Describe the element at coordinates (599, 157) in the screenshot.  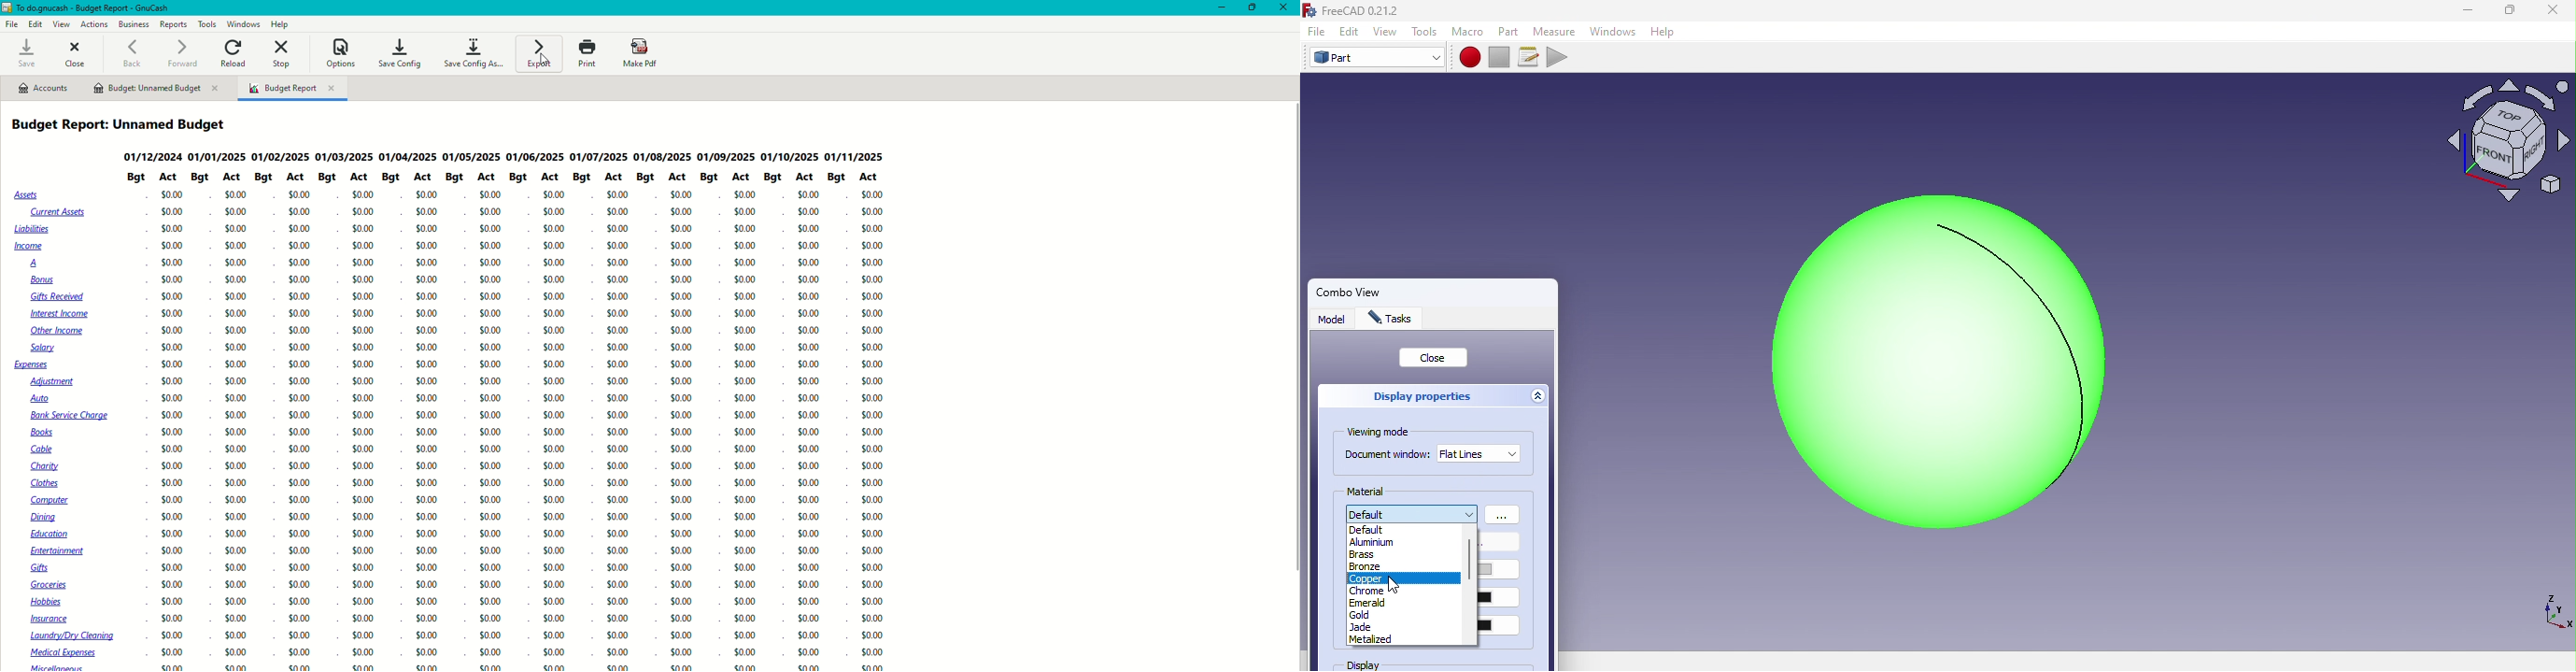
I see `01/07/2025` at that location.